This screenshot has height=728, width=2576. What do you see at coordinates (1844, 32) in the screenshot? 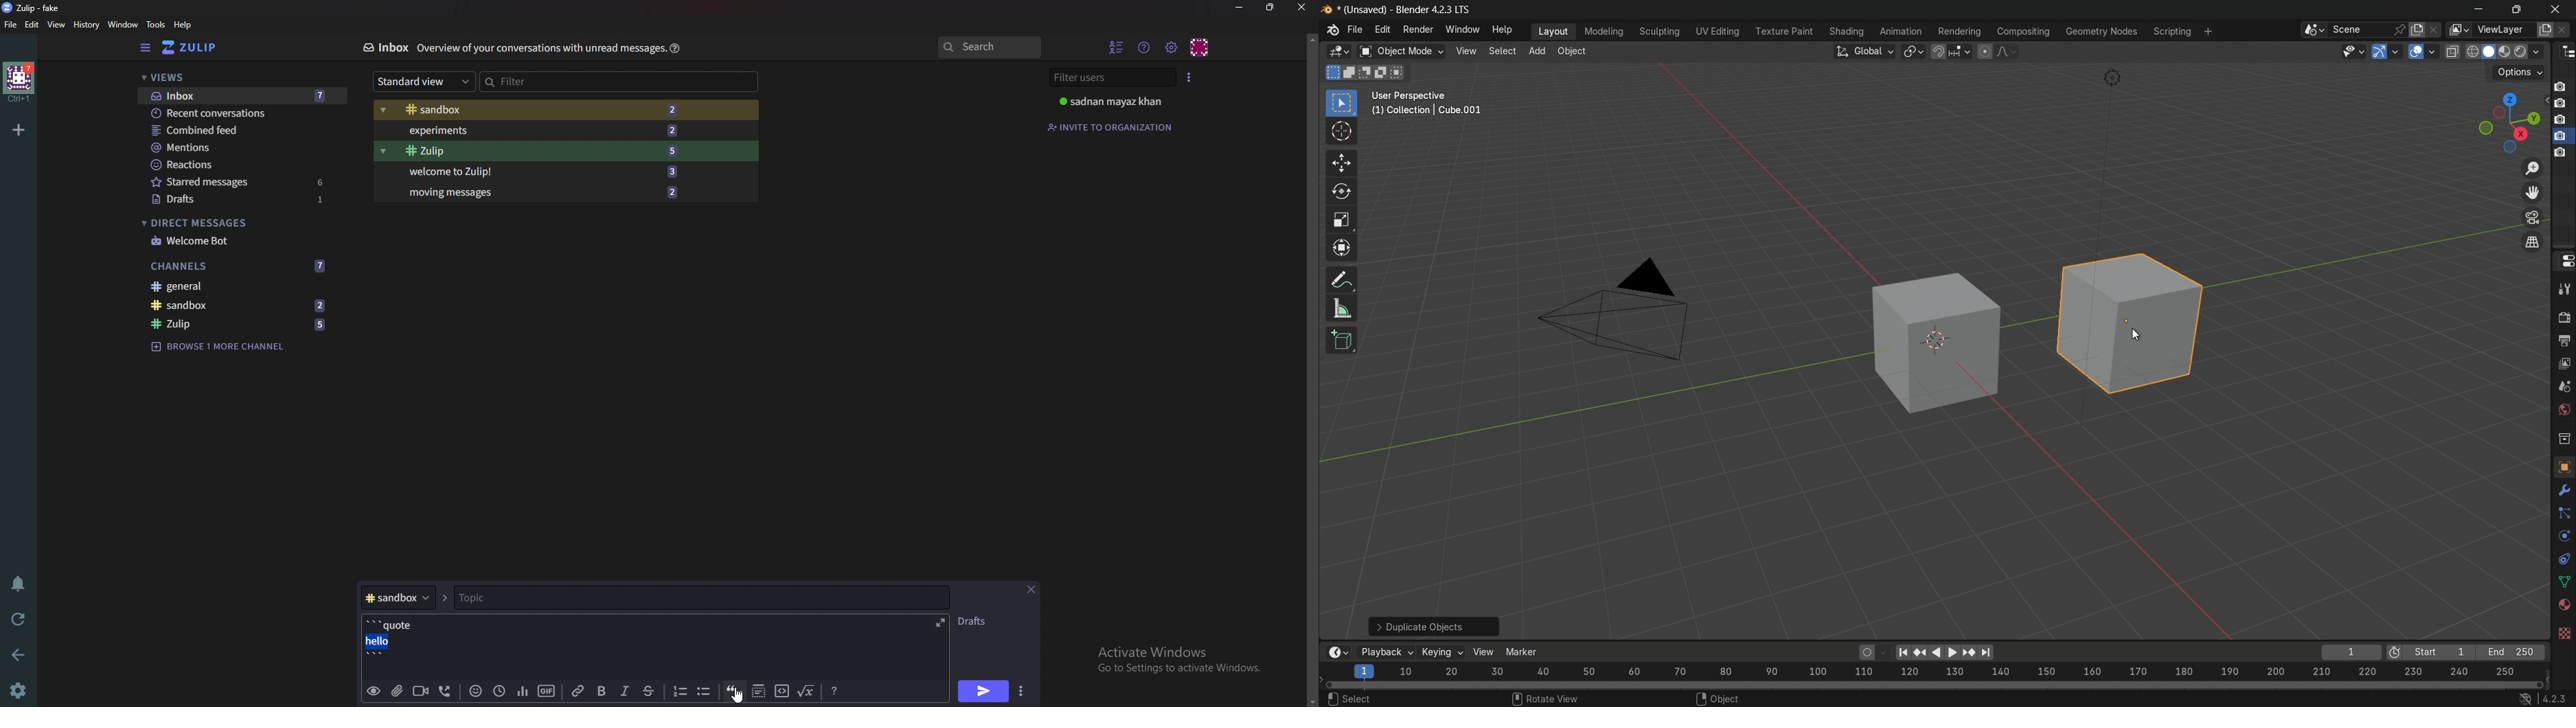
I see `shading menu` at bounding box center [1844, 32].